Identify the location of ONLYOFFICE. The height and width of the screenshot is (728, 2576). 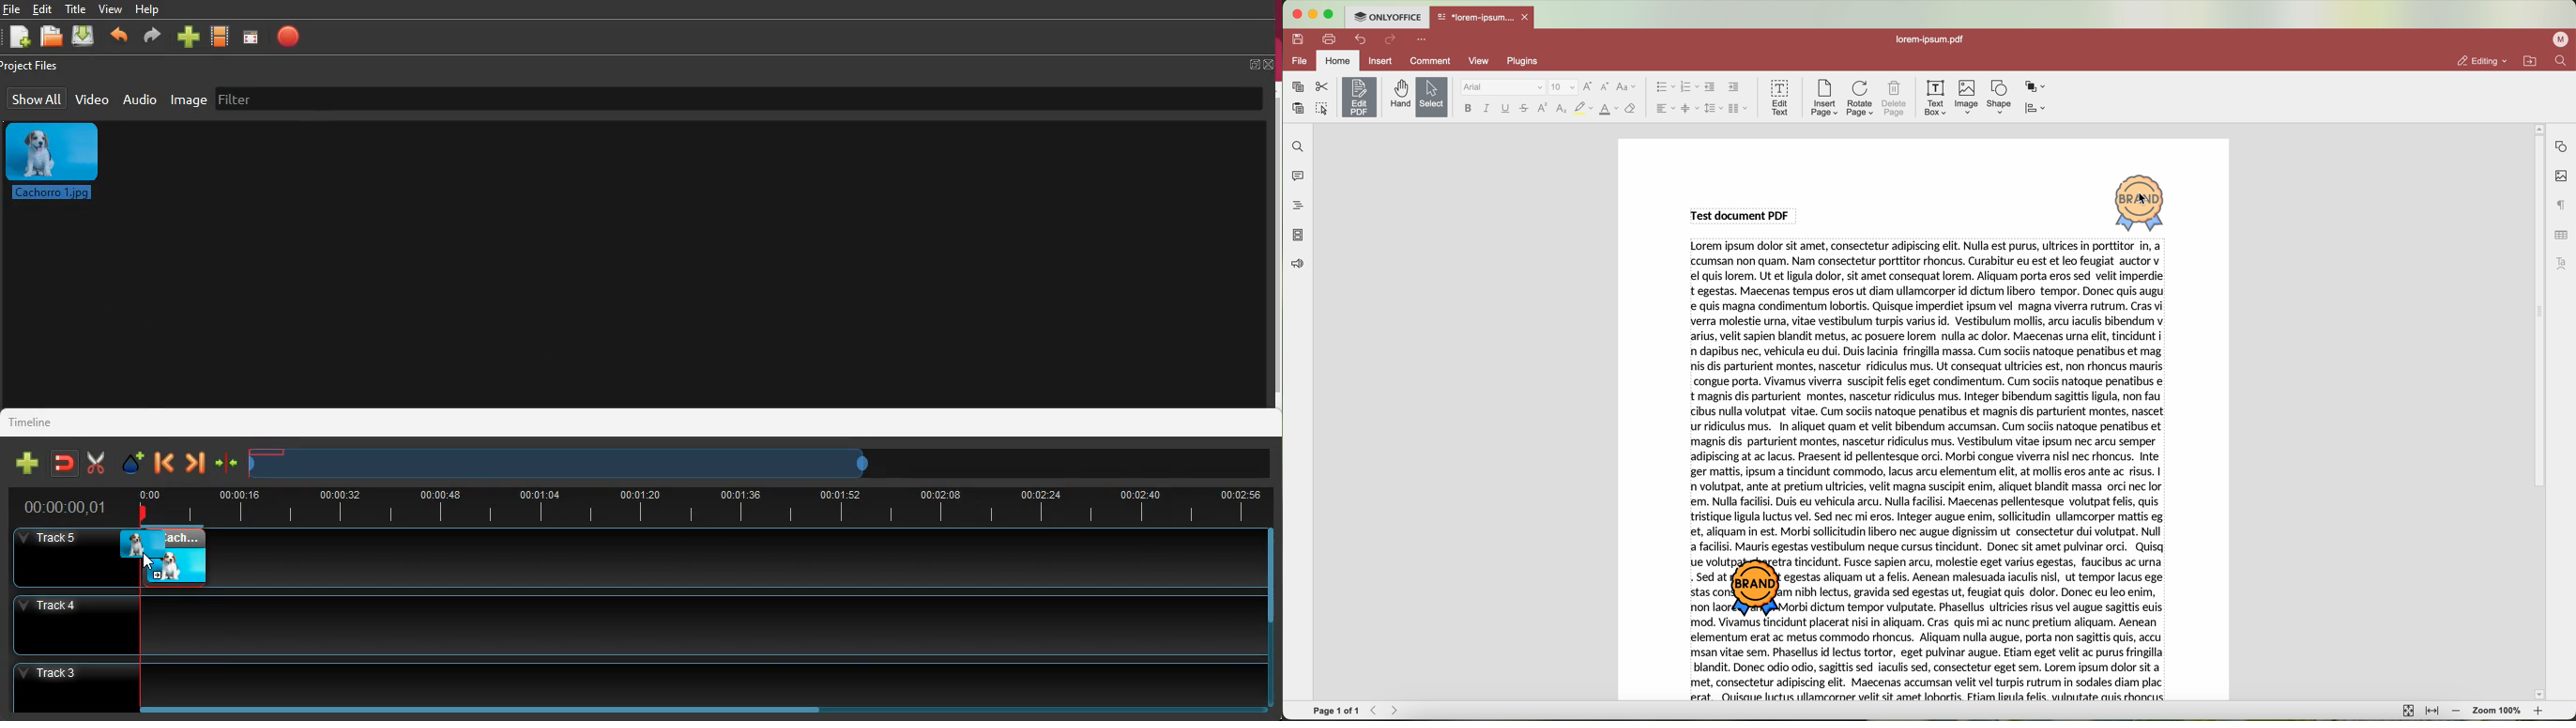
(1386, 15).